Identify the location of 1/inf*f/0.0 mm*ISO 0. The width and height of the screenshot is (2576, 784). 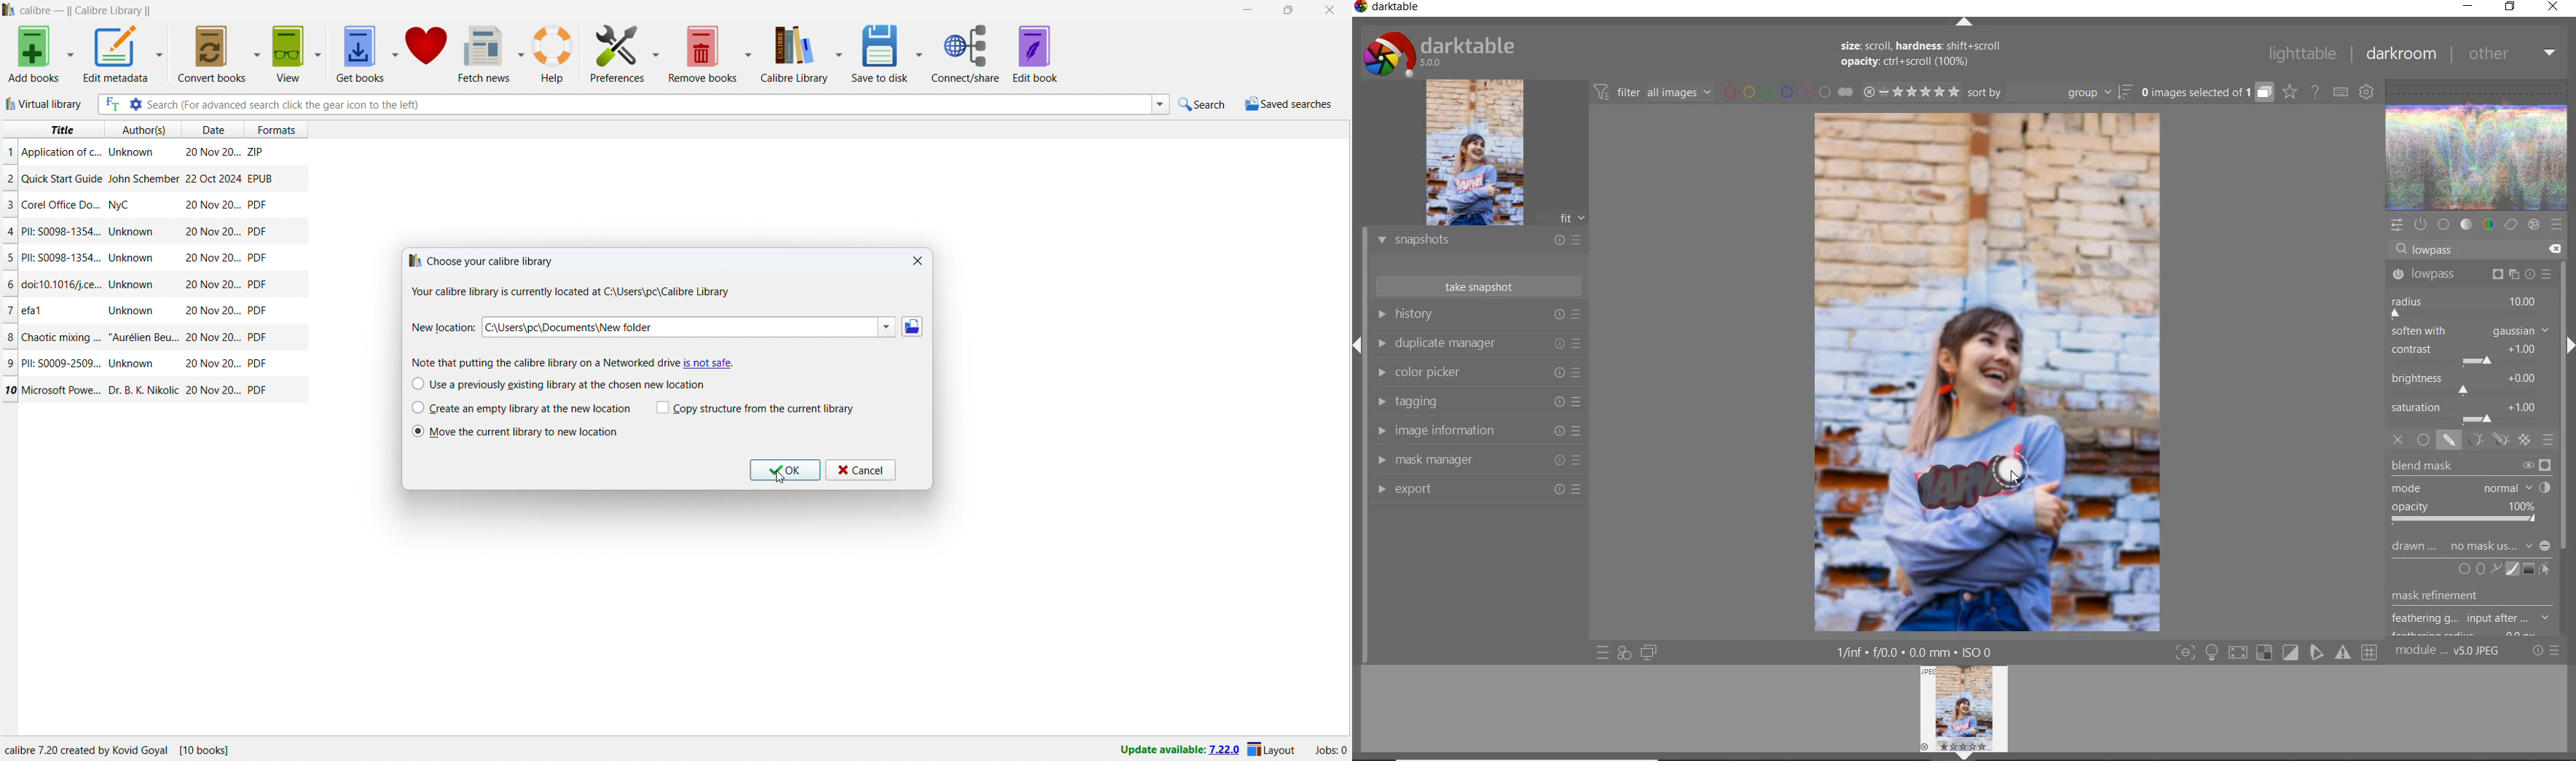
(1918, 652).